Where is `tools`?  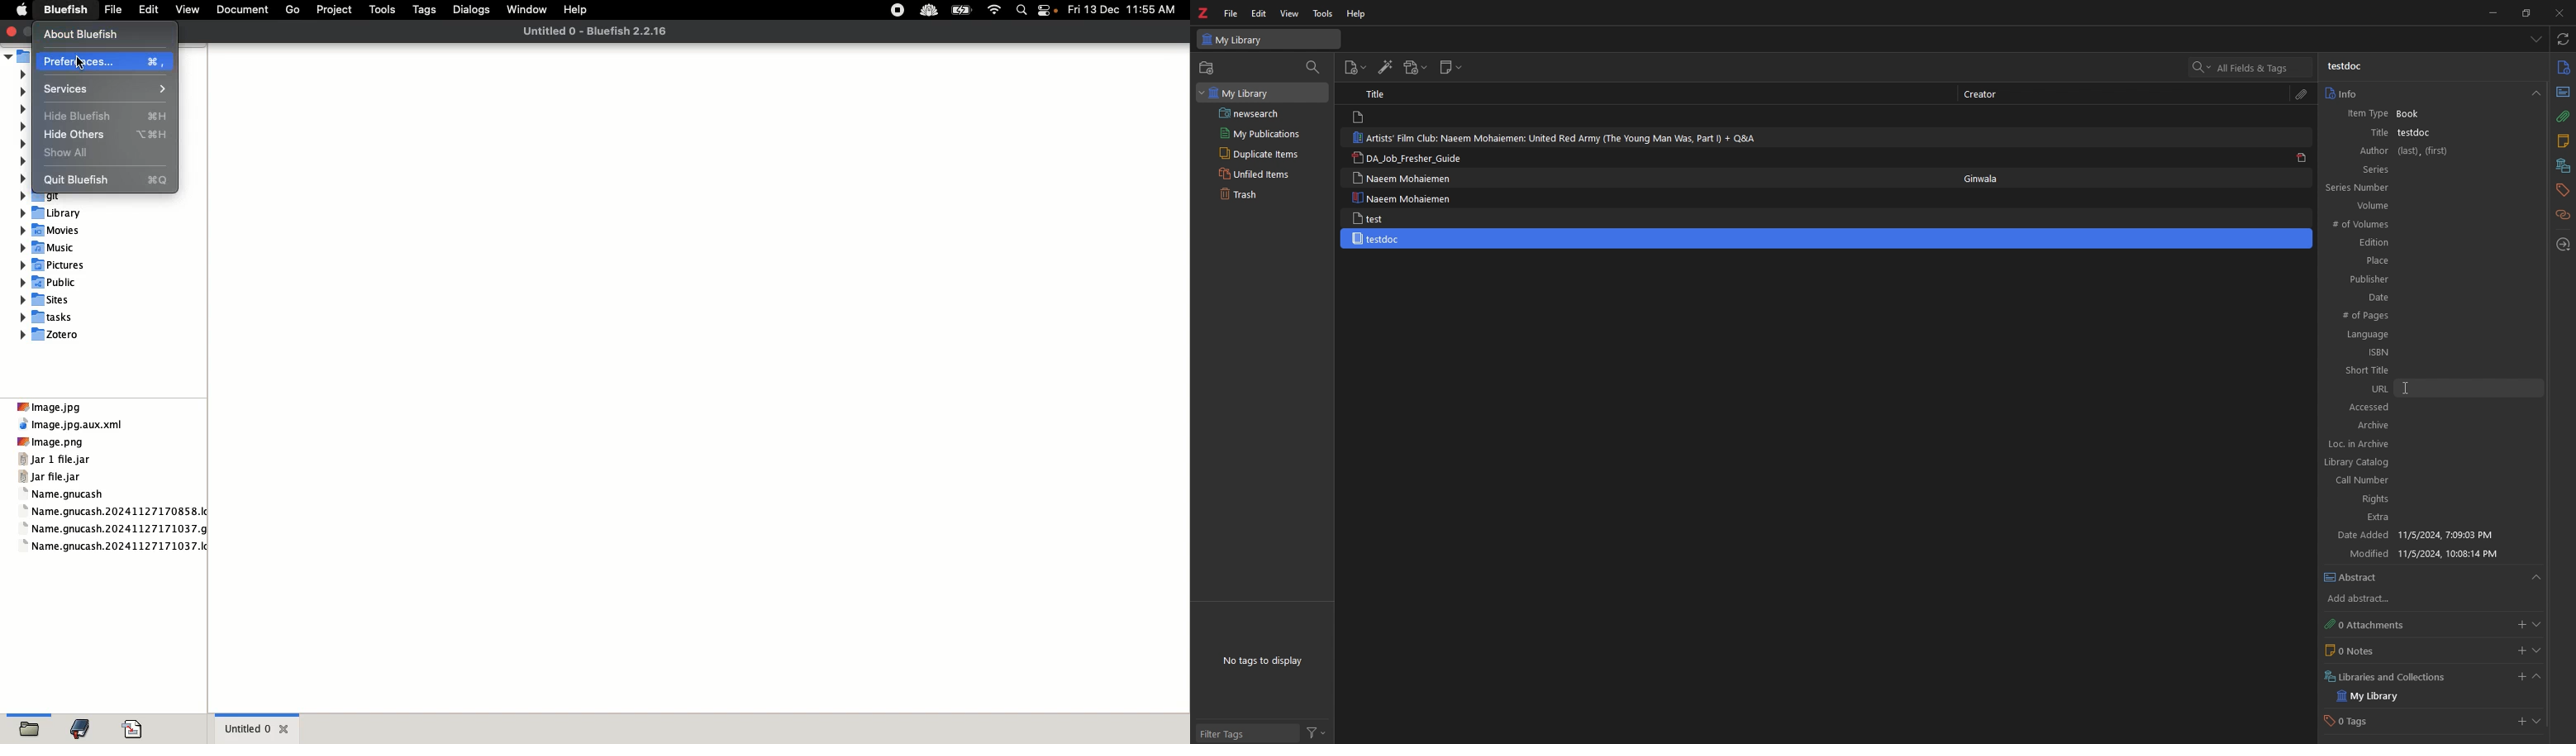 tools is located at coordinates (1323, 14).